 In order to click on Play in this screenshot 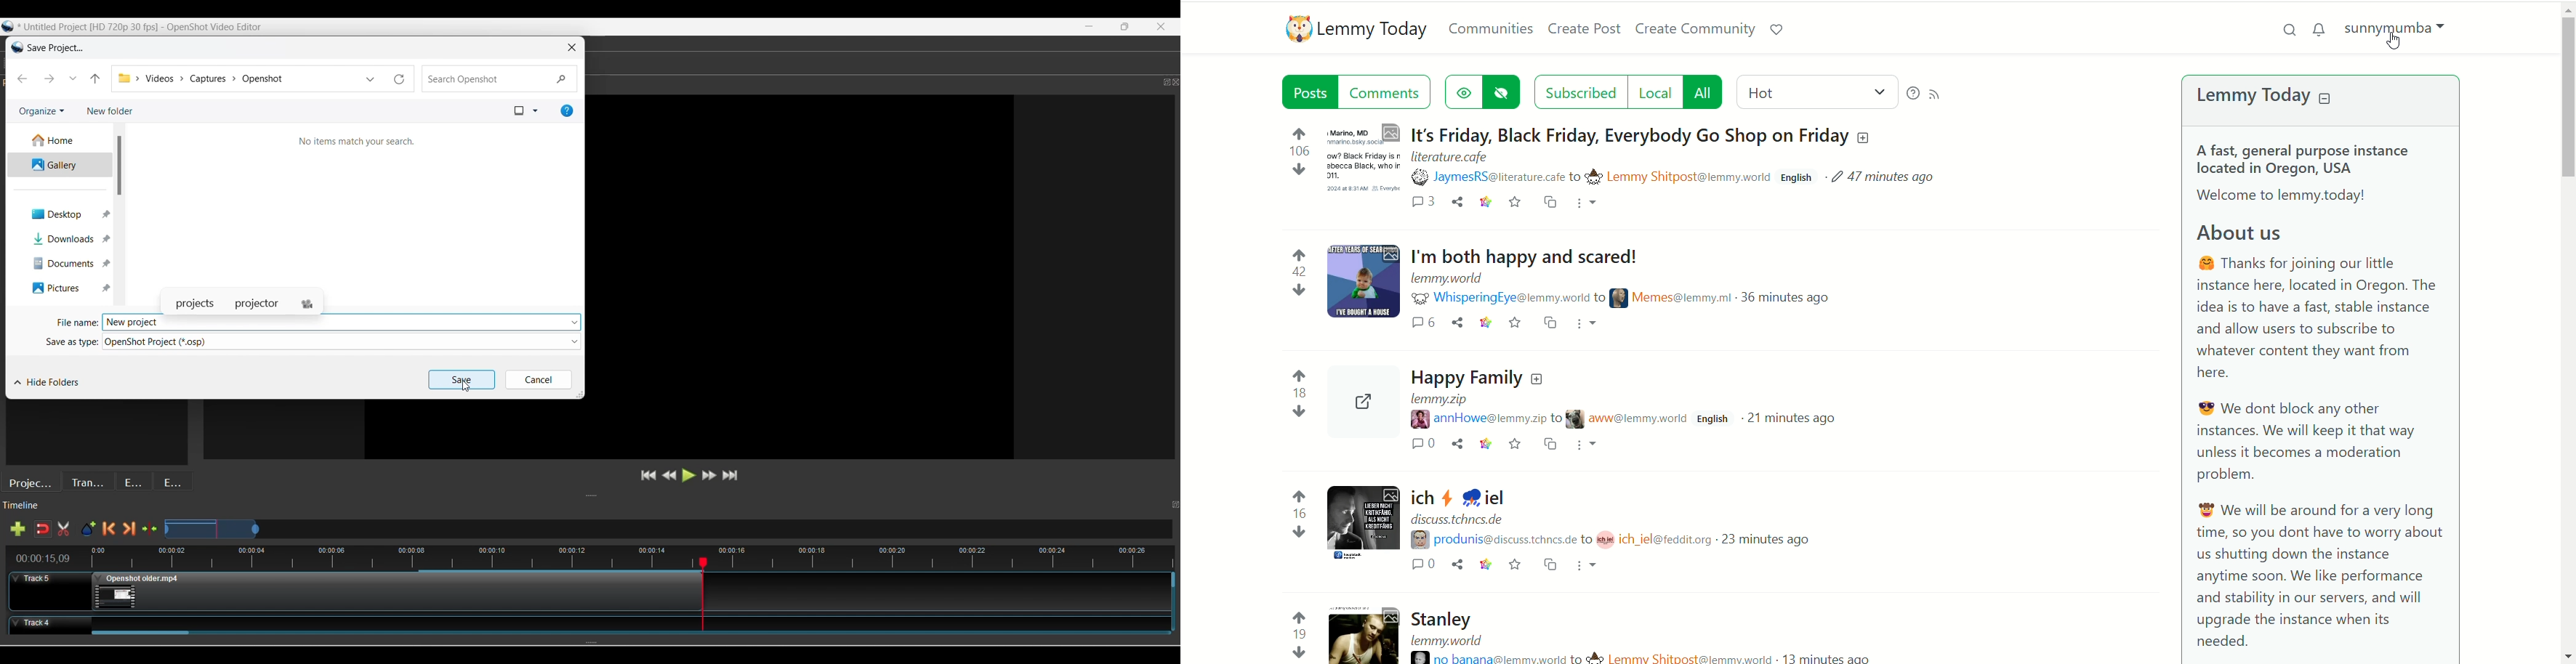, I will do `click(690, 475)`.